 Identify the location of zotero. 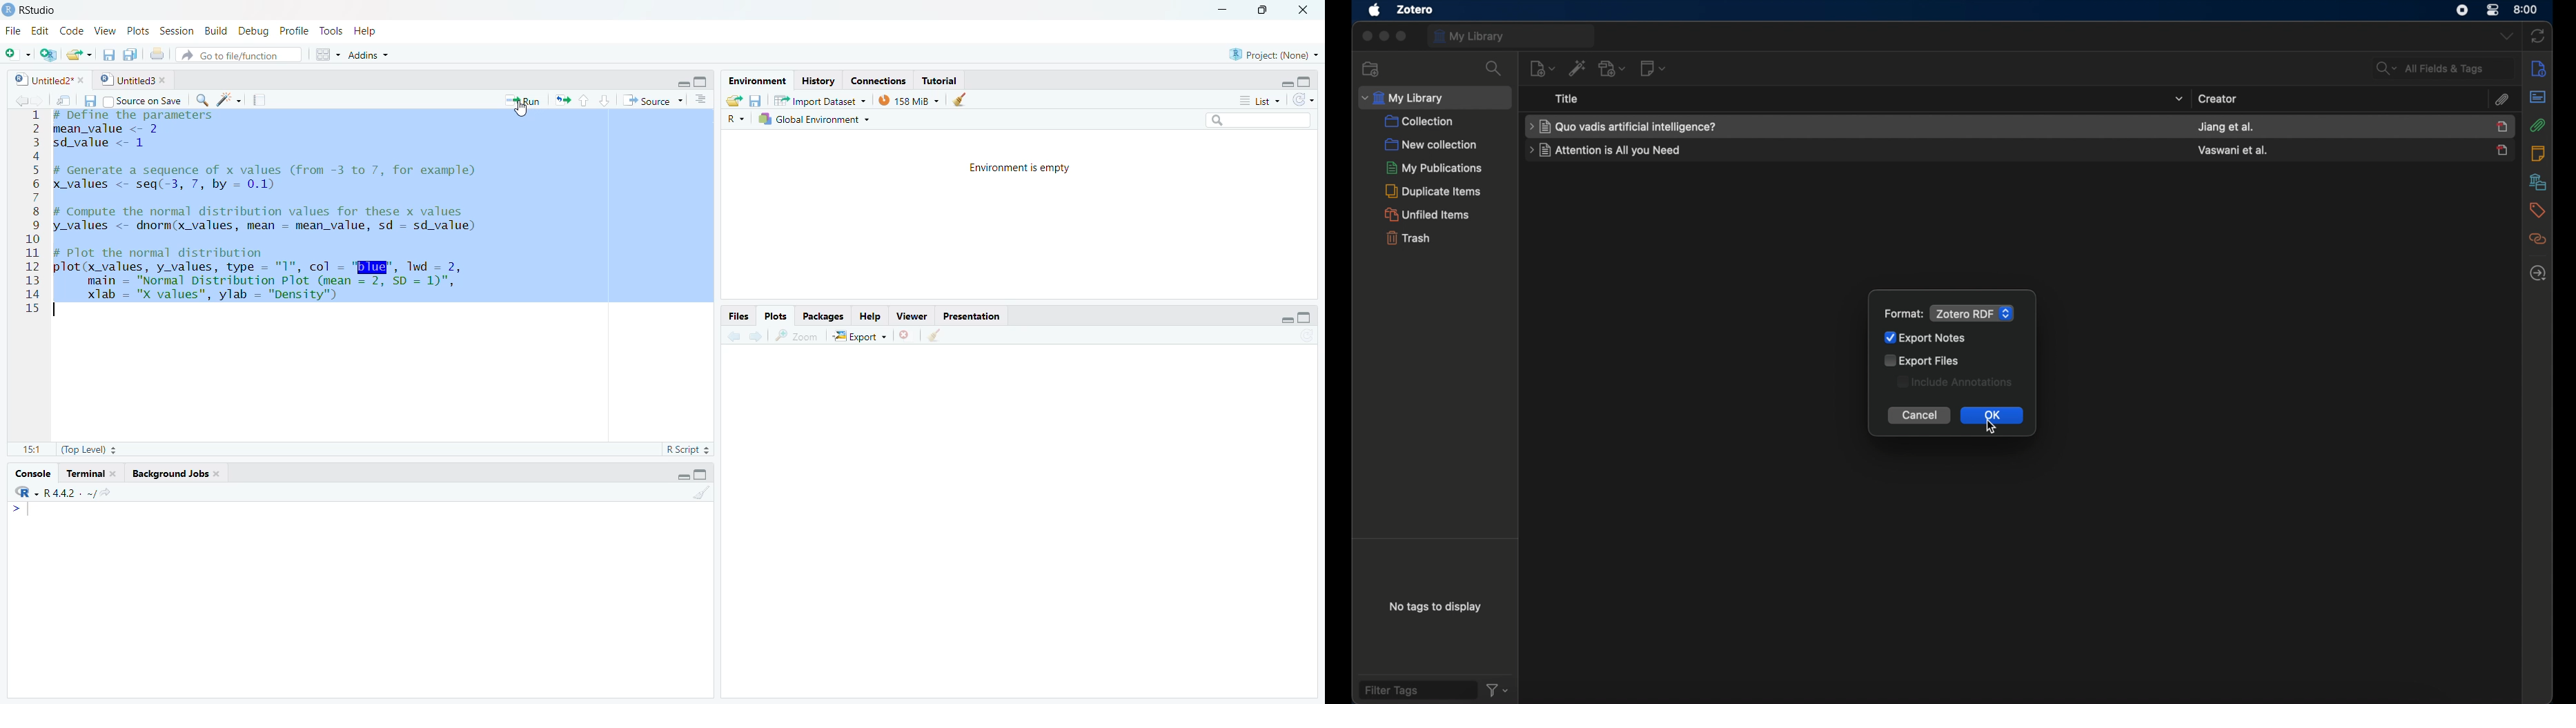
(1413, 10).